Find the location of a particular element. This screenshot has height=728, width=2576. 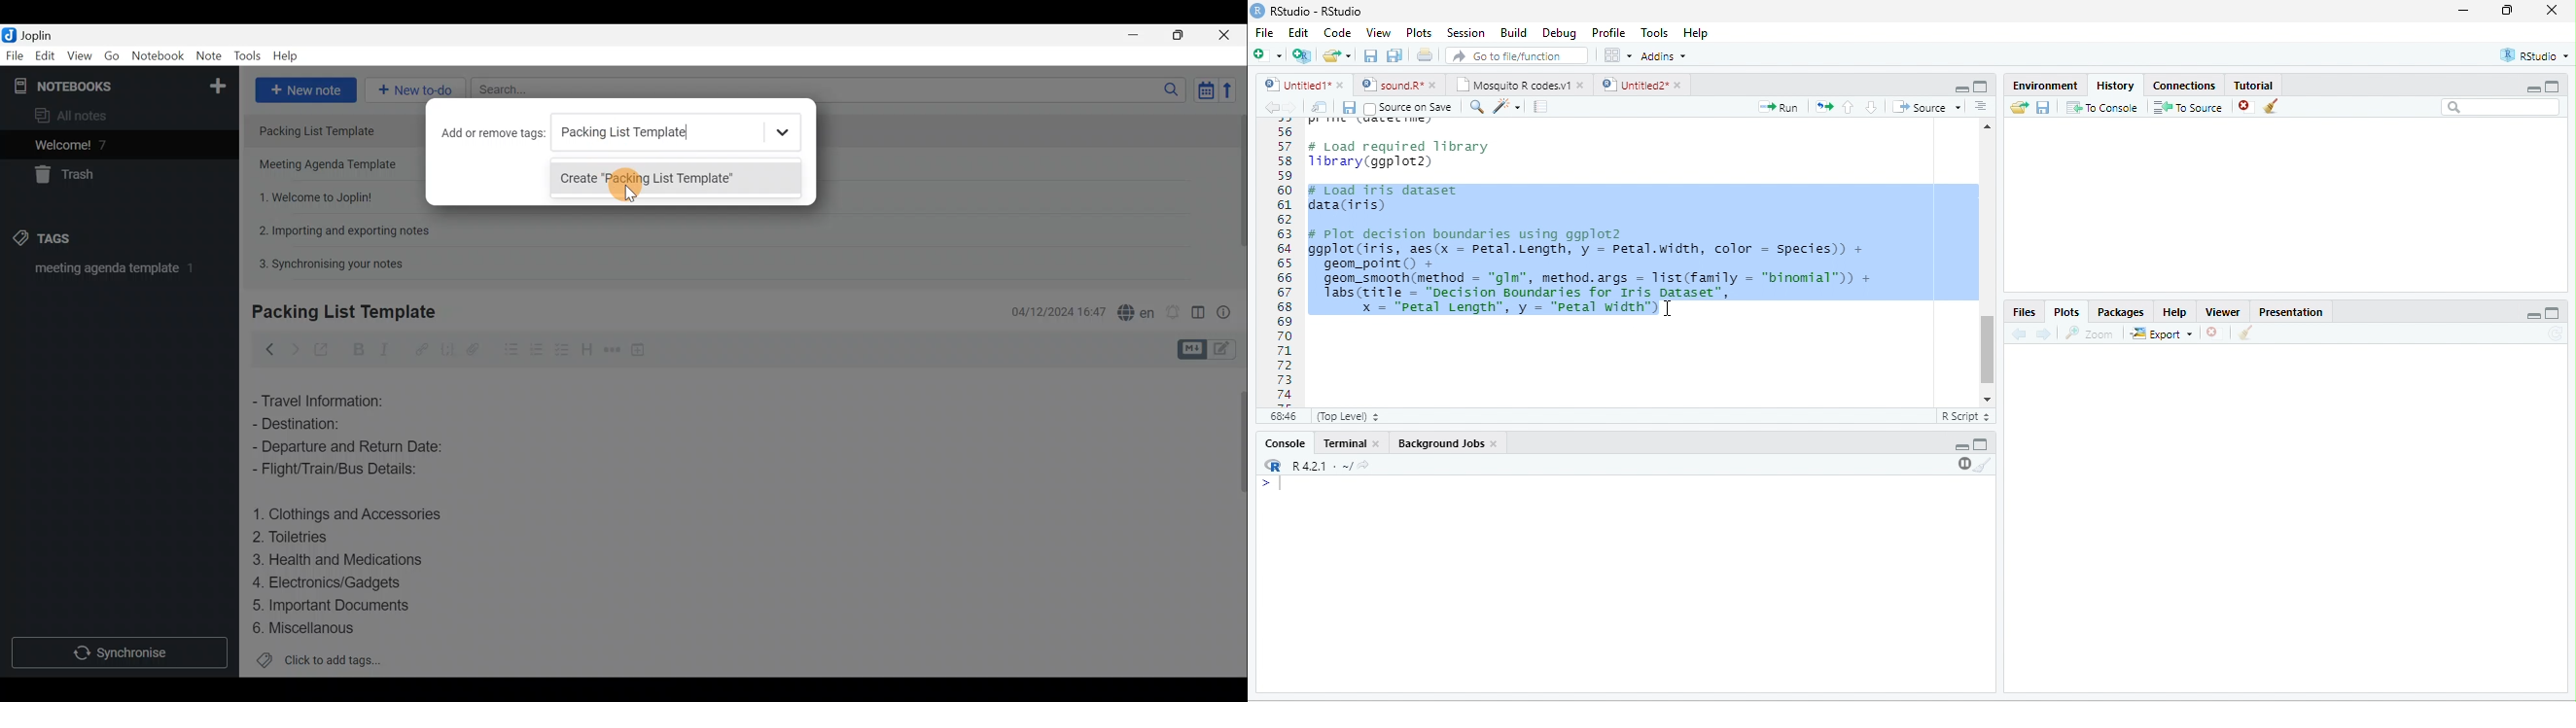

scroll up is located at coordinates (1988, 126).